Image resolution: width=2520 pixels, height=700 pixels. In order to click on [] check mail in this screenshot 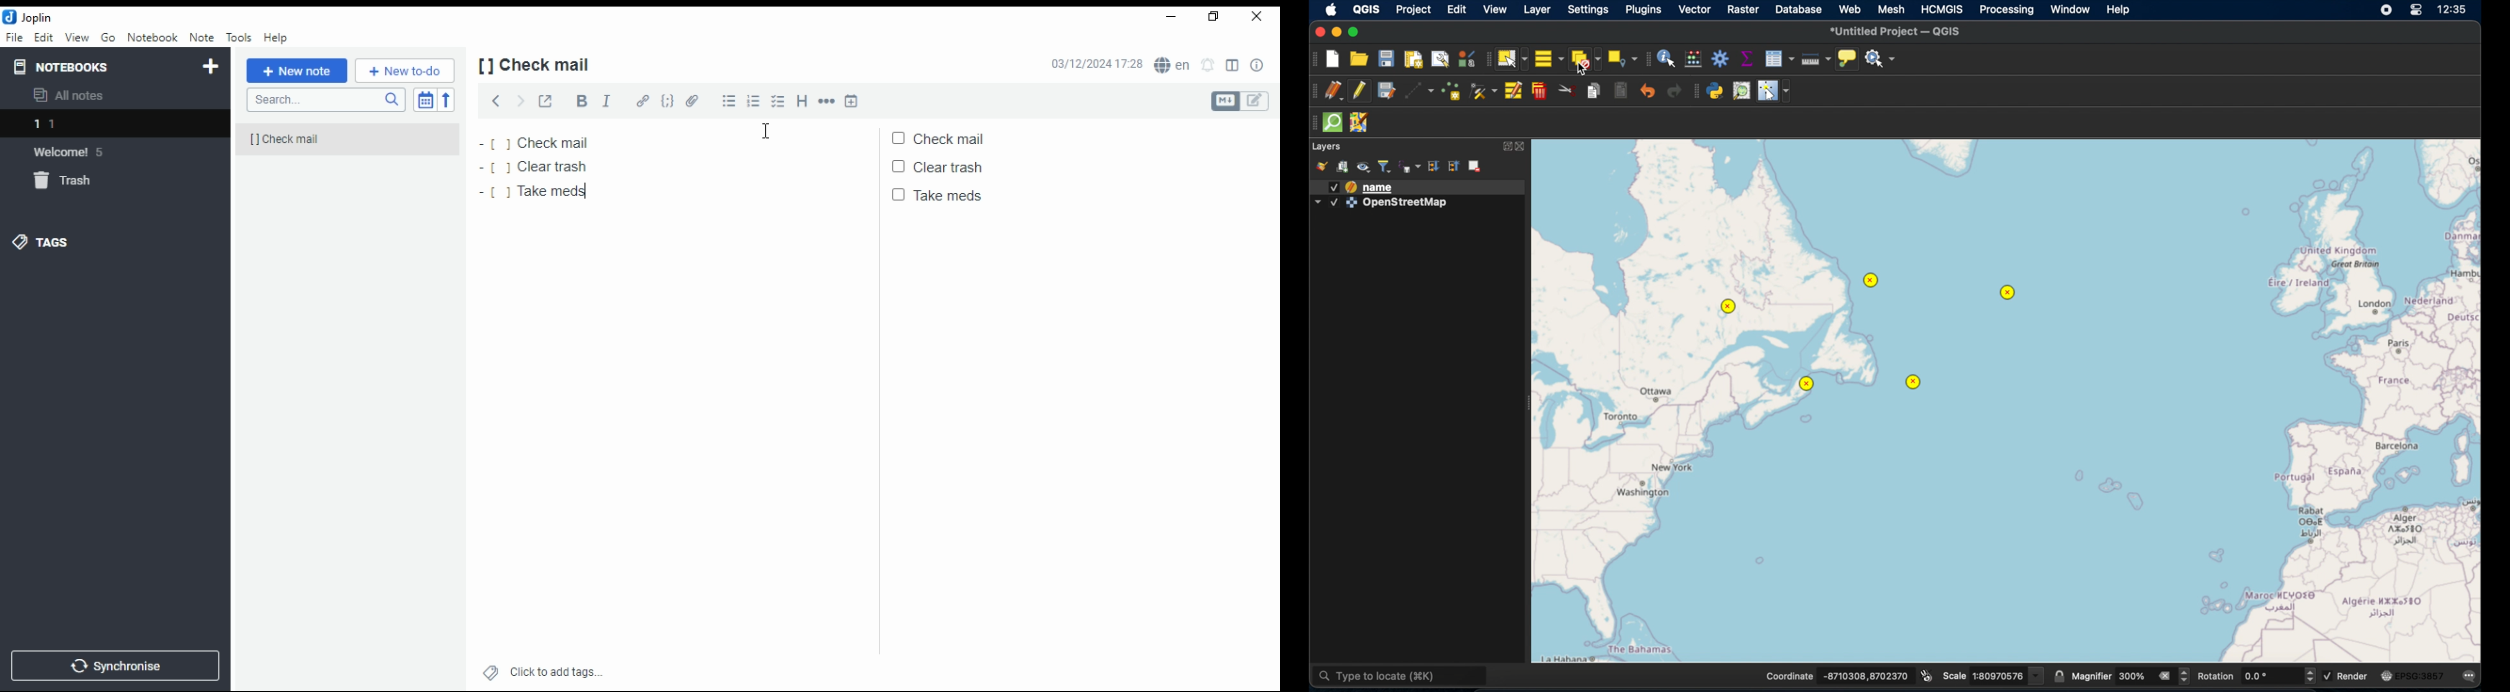, I will do `click(541, 64)`.